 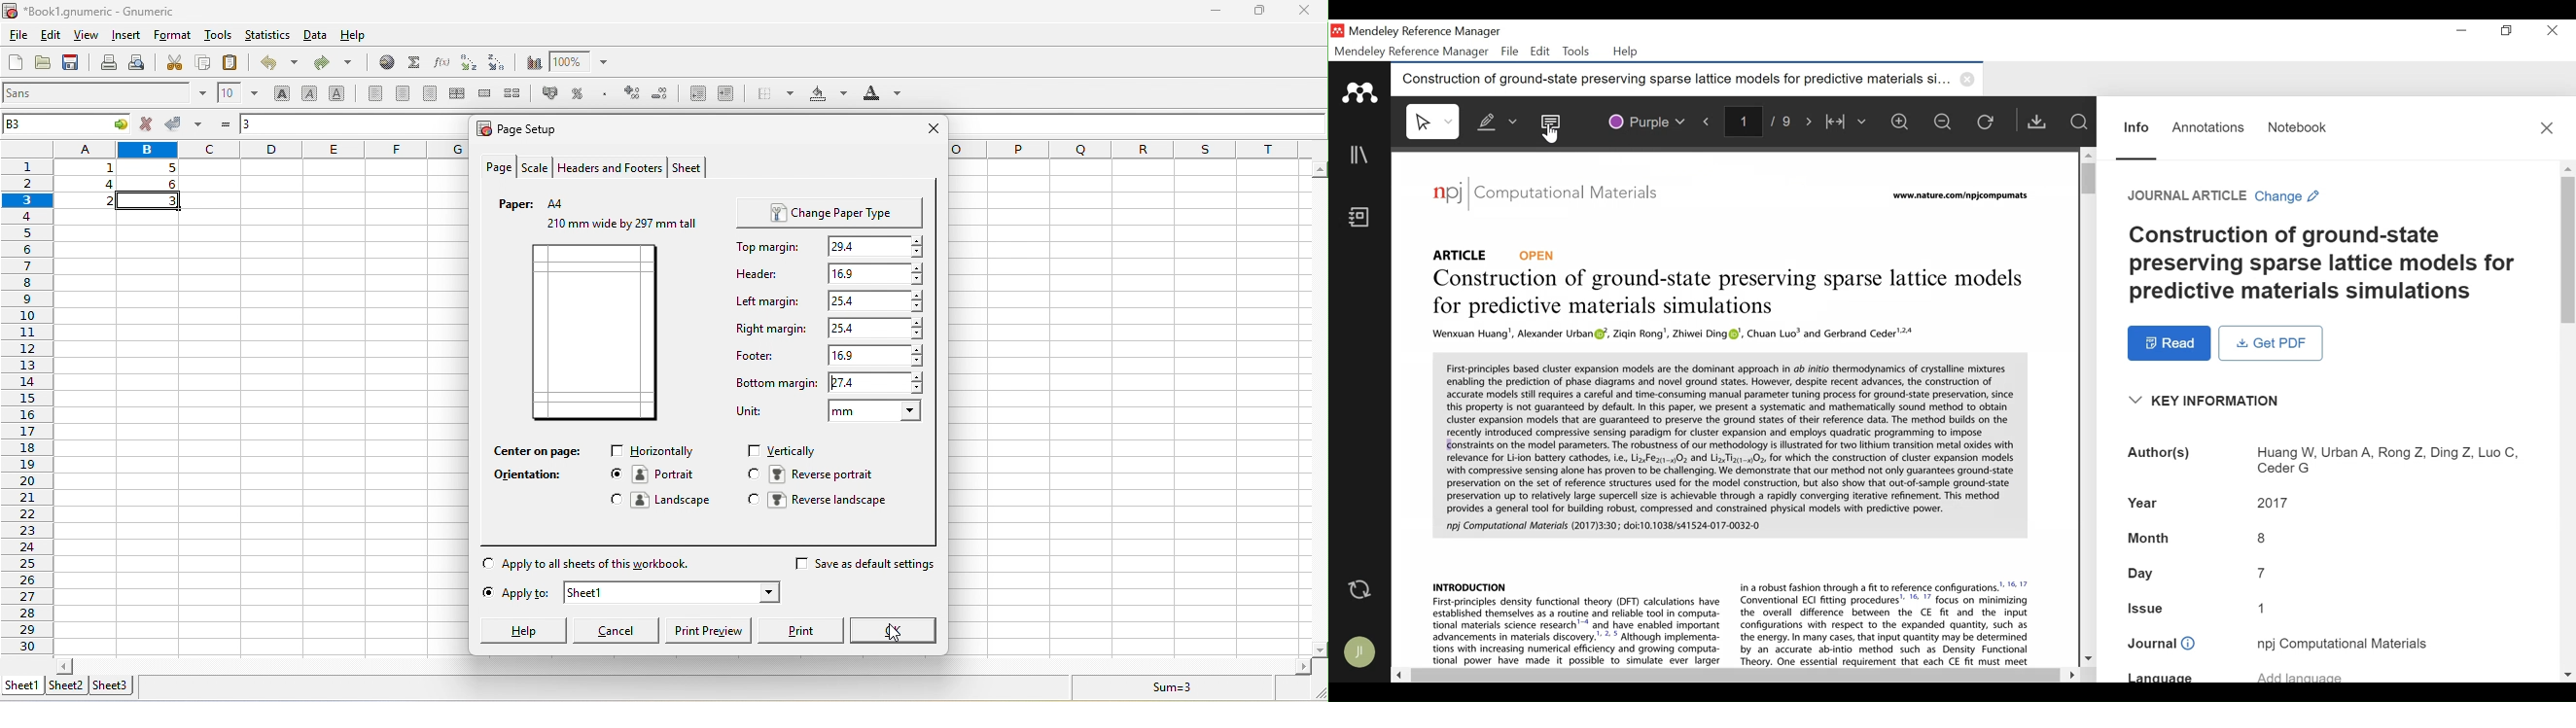 I want to click on minimize, so click(x=2463, y=31).